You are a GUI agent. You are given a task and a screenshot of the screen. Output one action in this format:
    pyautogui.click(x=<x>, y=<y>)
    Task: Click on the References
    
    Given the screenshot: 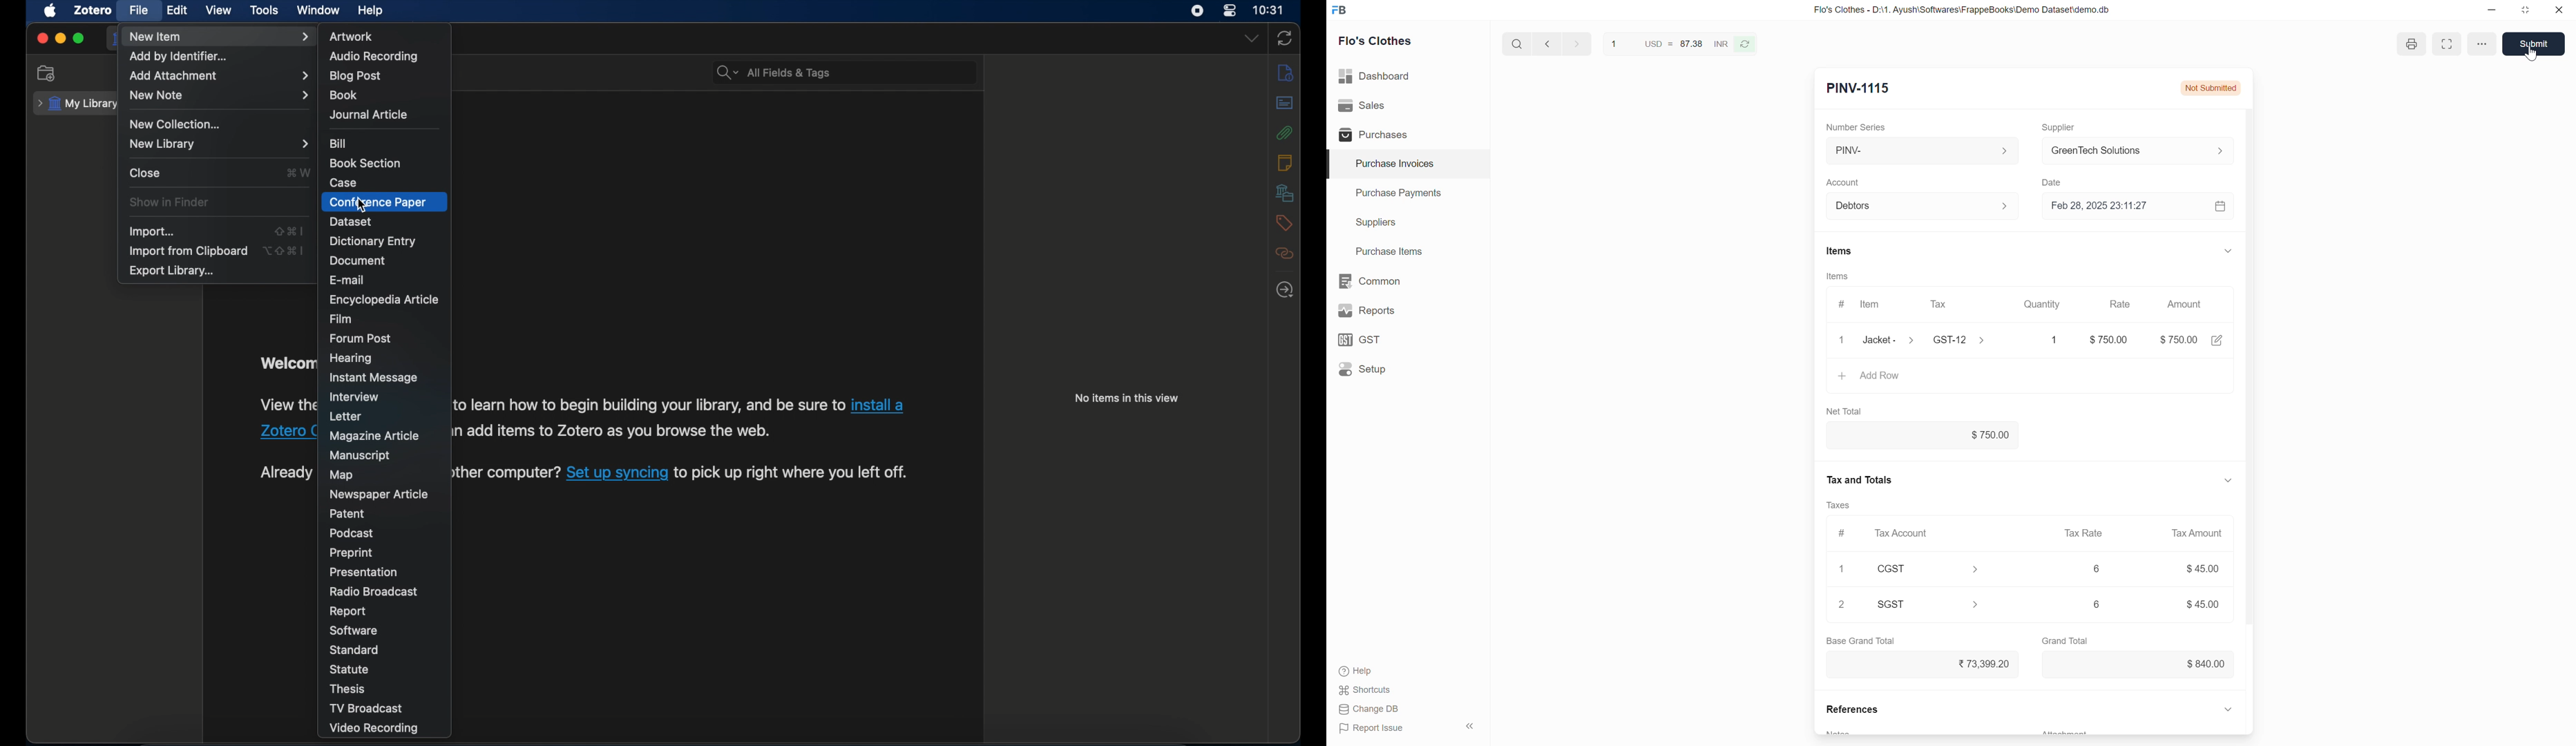 What is the action you would take?
    pyautogui.click(x=1852, y=709)
    